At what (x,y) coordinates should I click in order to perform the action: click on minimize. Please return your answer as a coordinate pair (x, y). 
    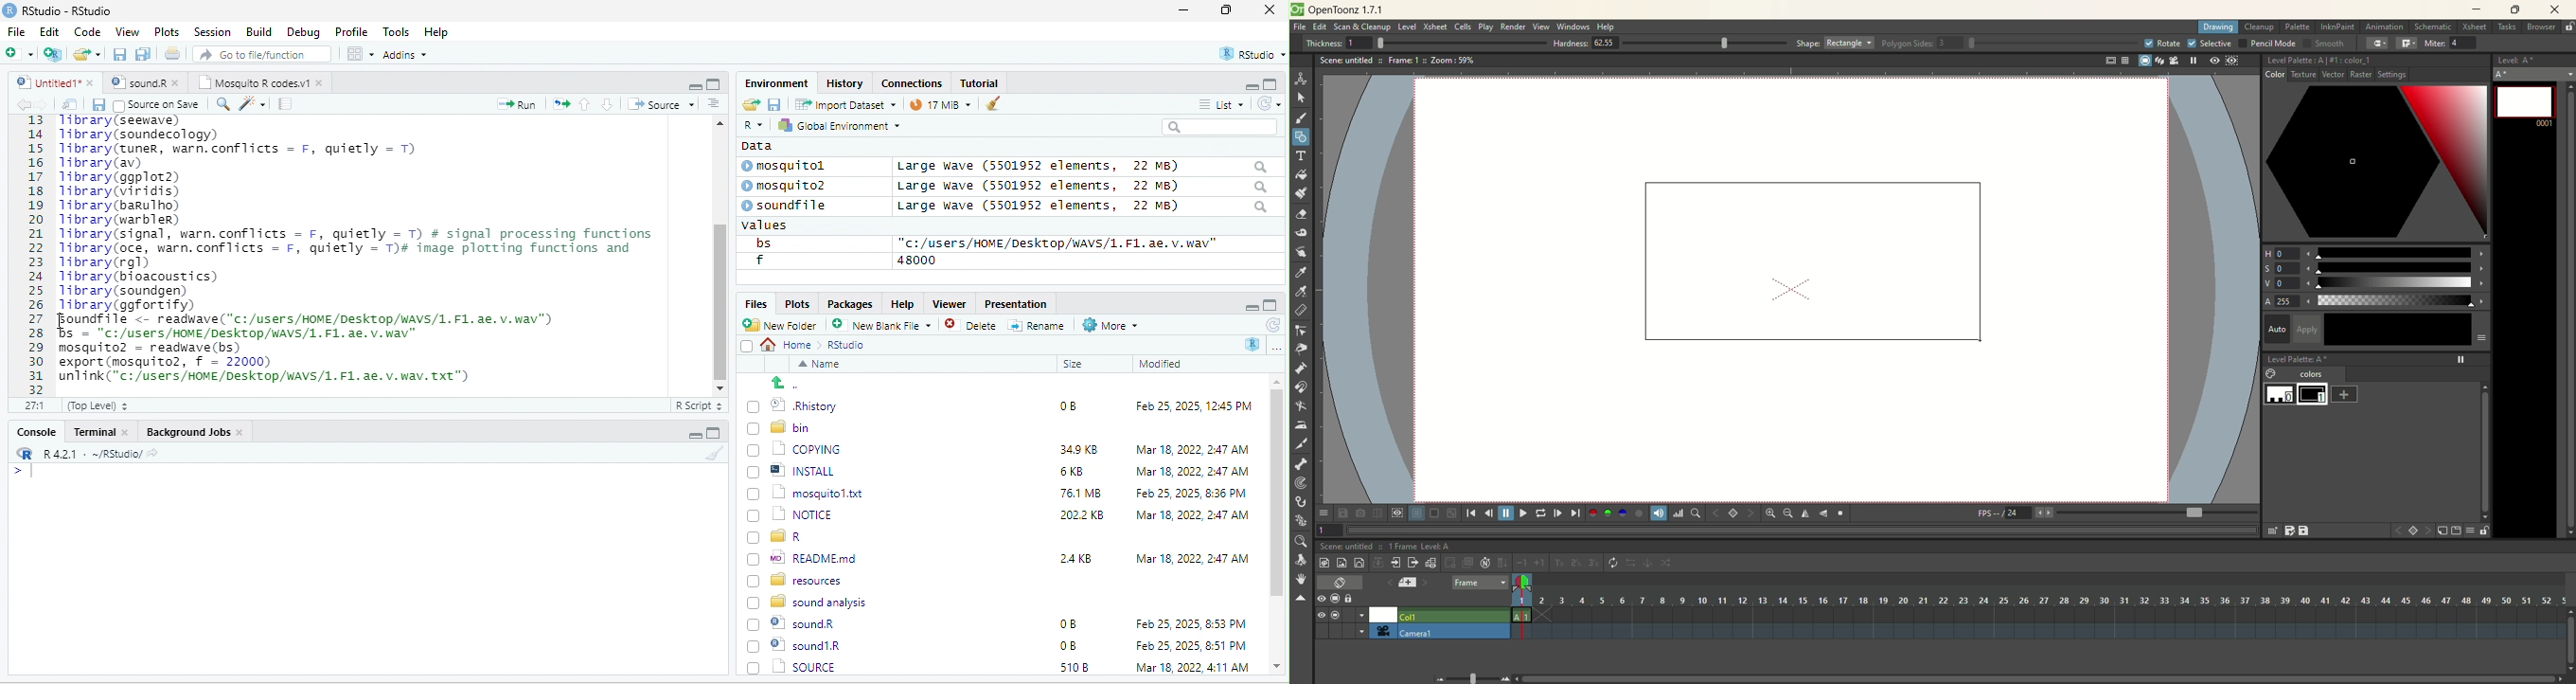
    Looking at the image, I should click on (694, 85).